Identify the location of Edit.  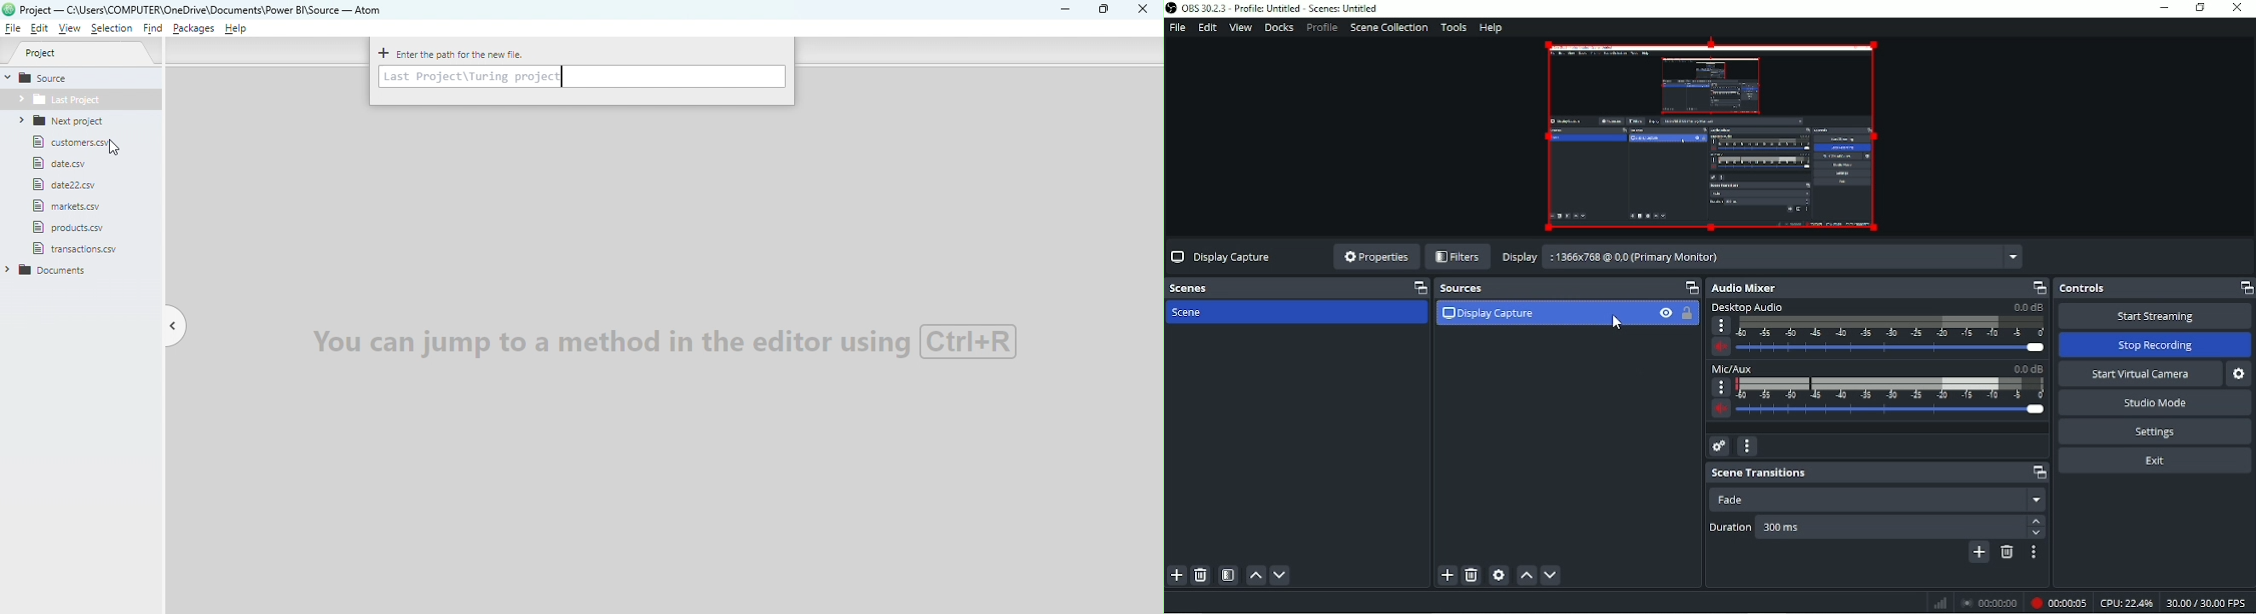
(40, 29).